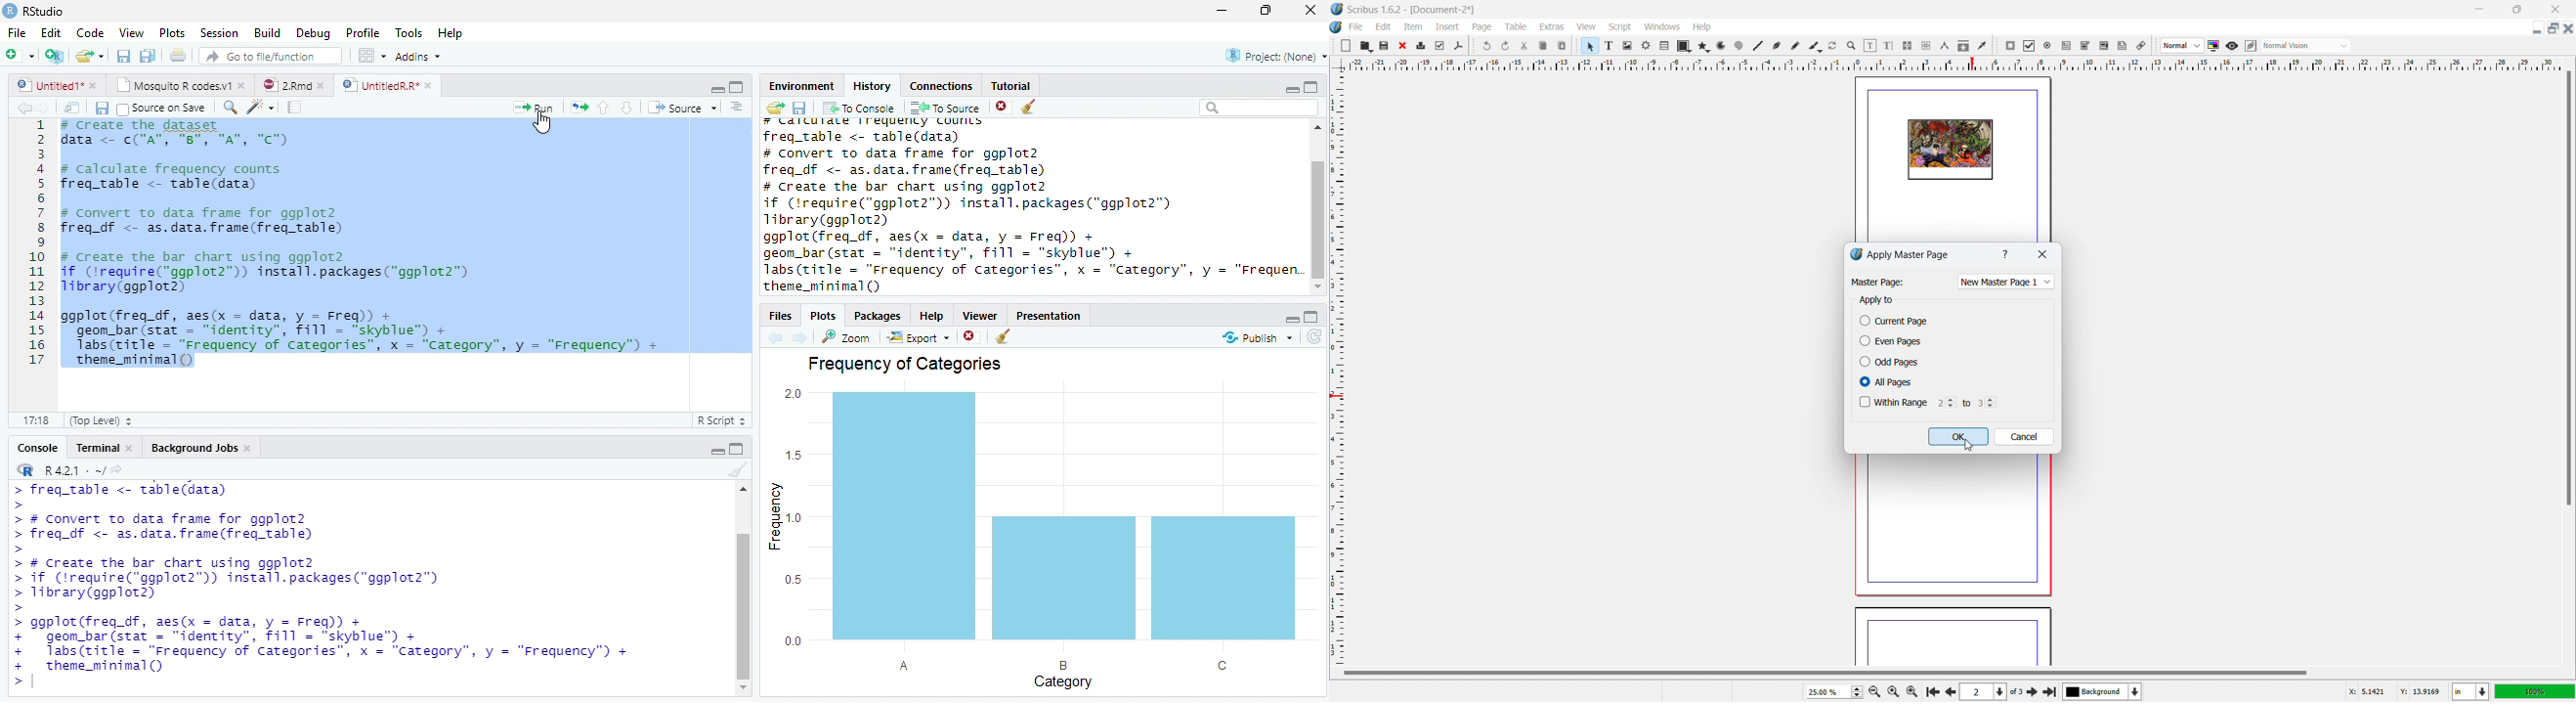 Image resolution: width=2576 pixels, height=728 pixels. I want to click on To source, so click(947, 108).